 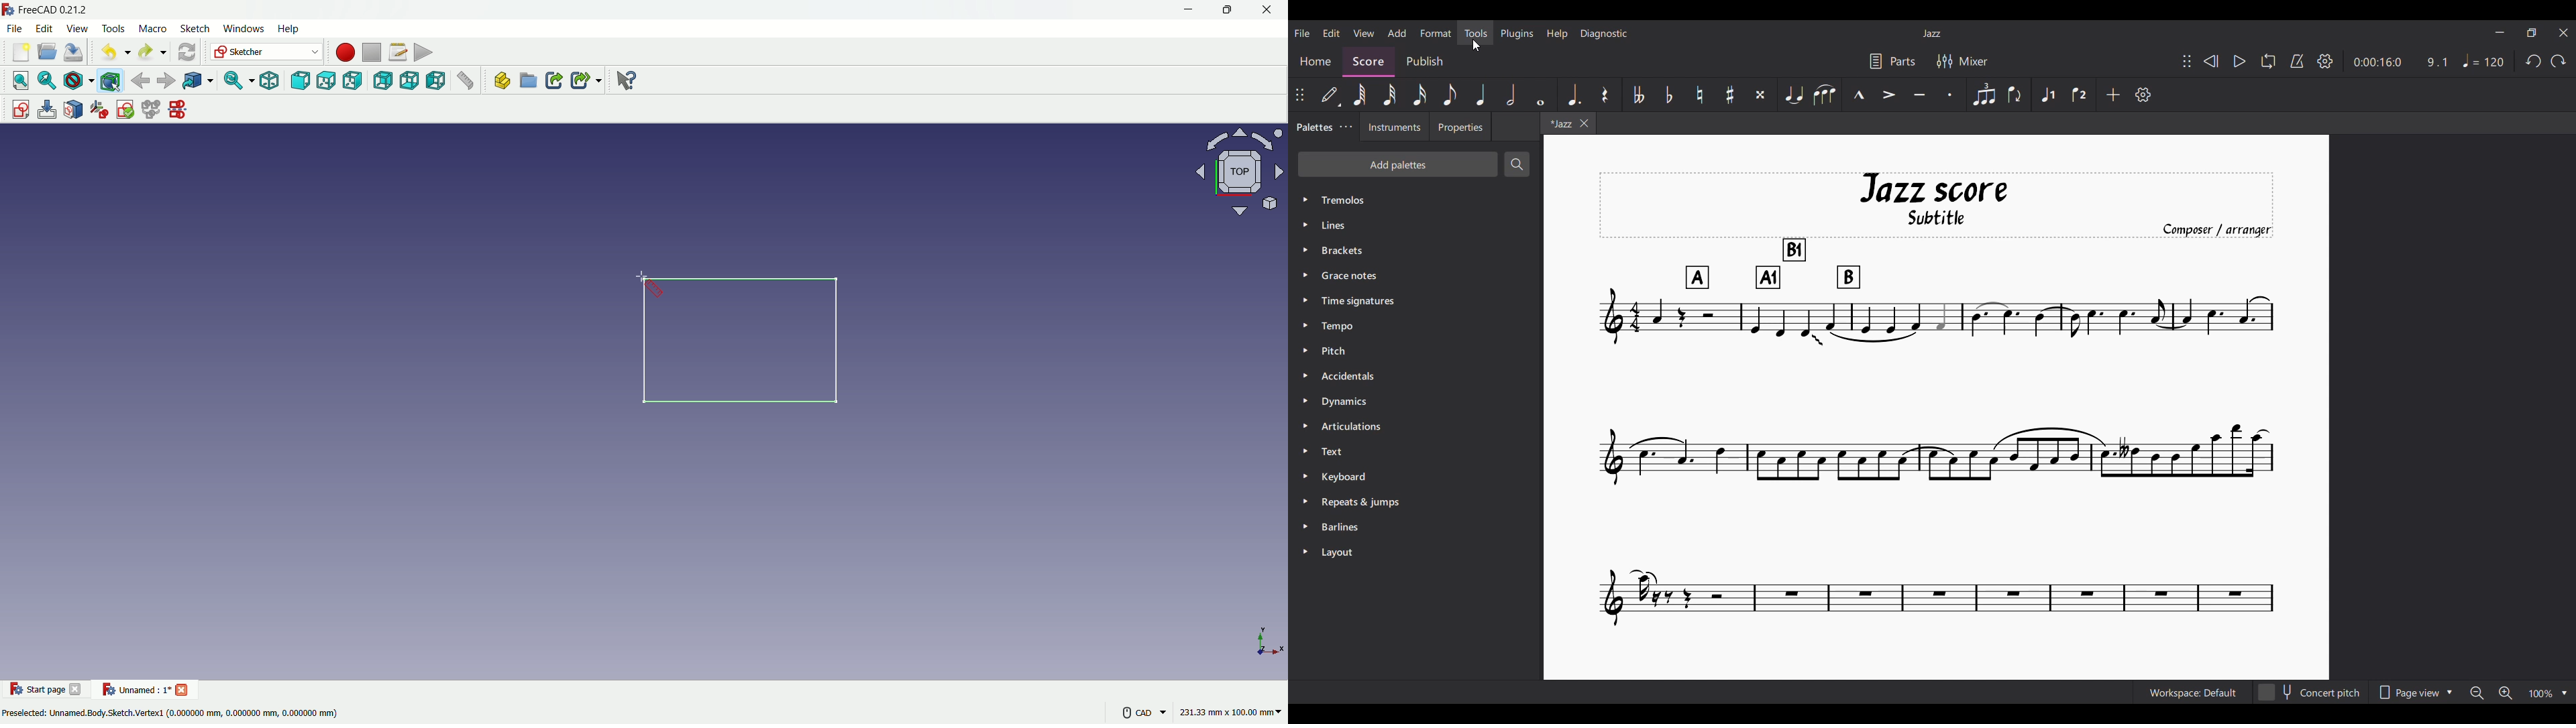 I want to click on rectangle, so click(x=745, y=343).